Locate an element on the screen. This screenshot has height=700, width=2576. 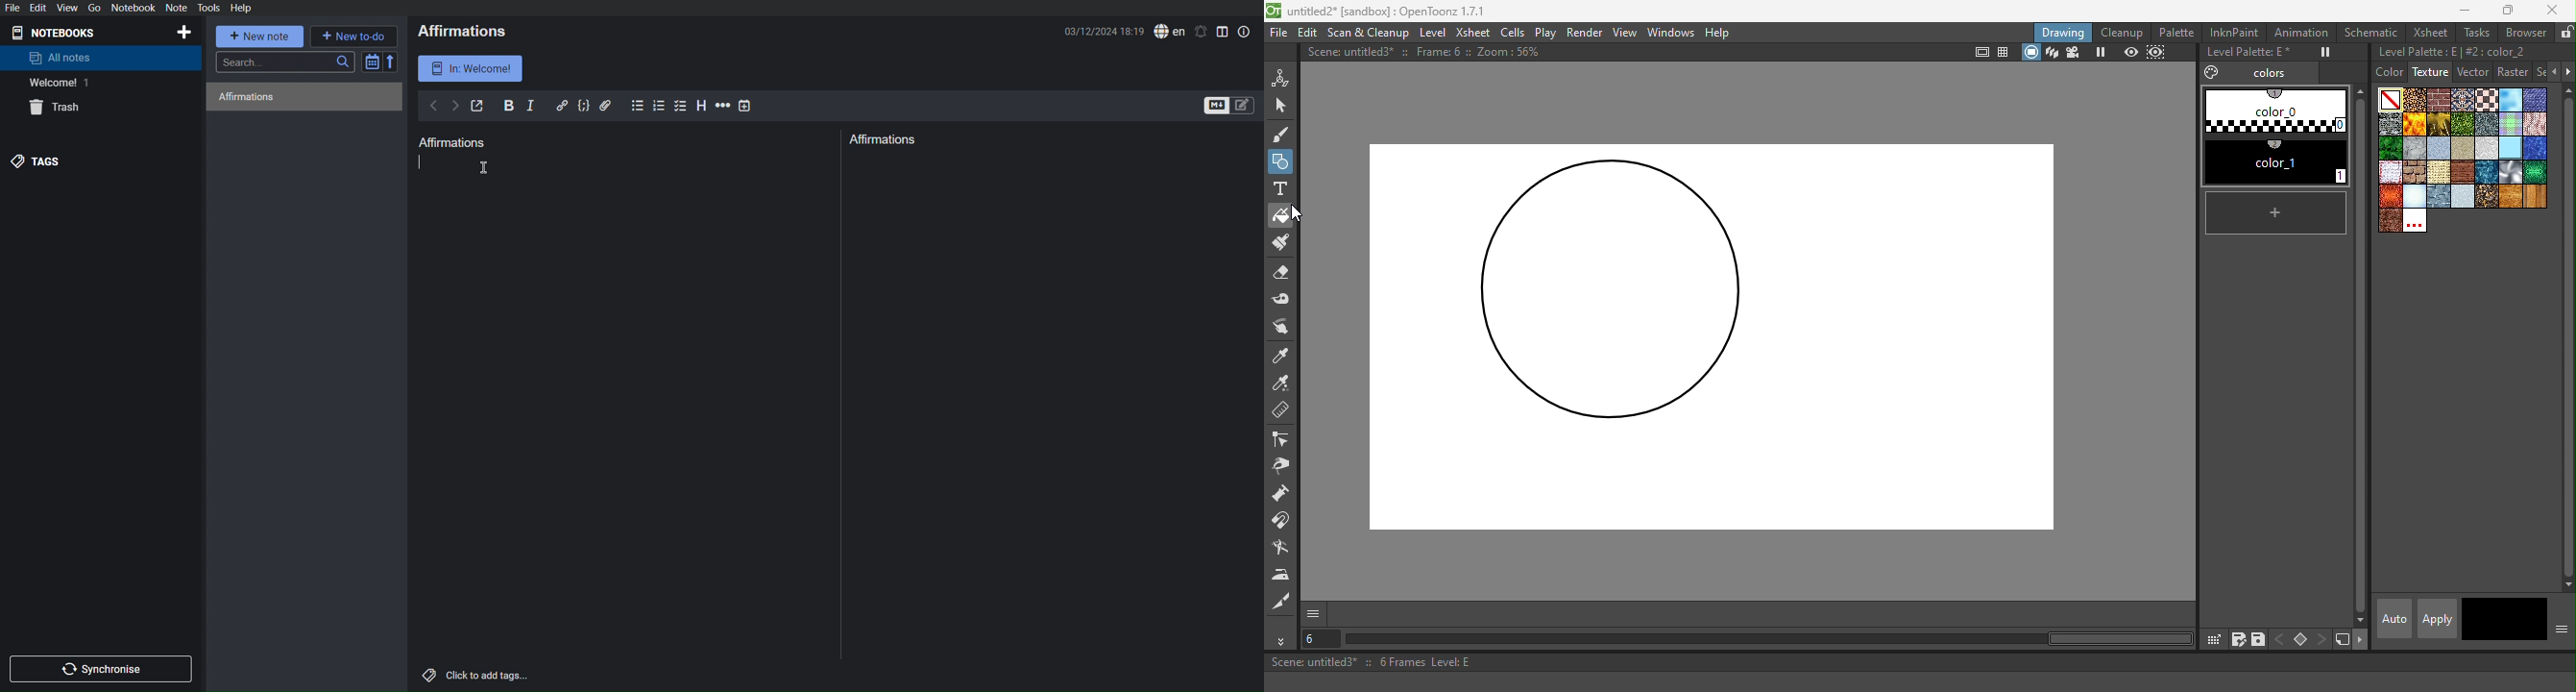
Note is located at coordinates (176, 8).